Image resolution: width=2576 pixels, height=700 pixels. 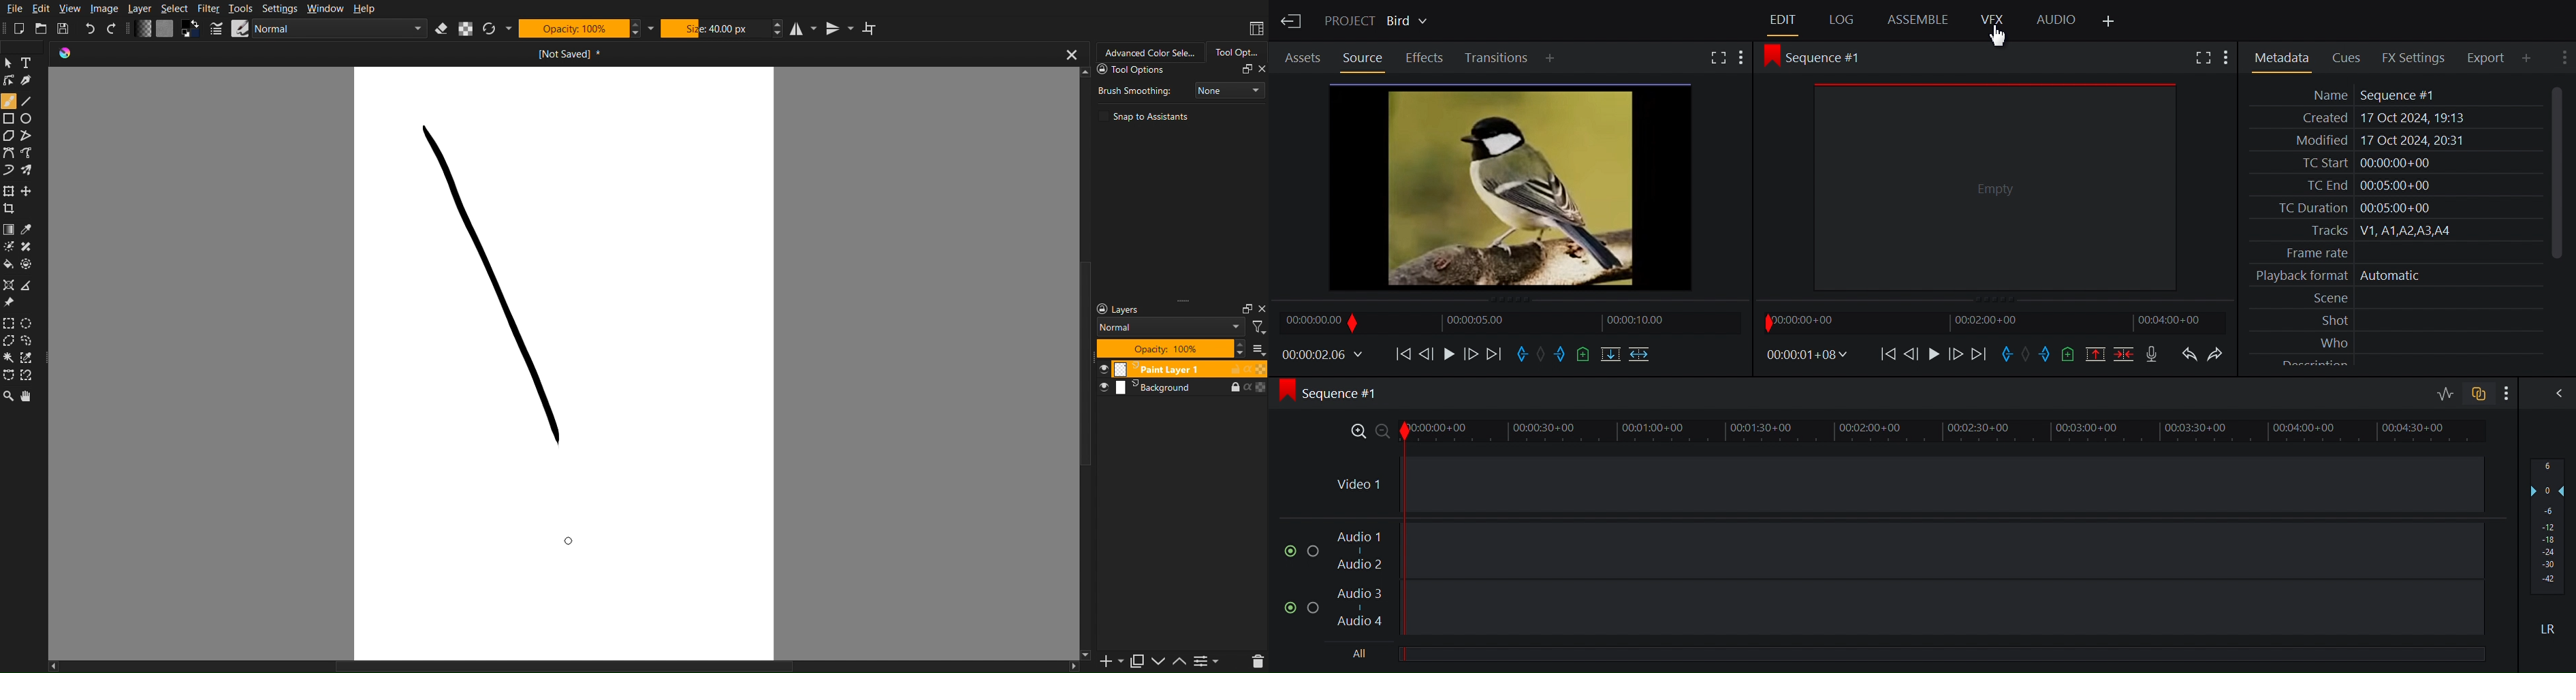 I want to click on Show settings menu, so click(x=2203, y=60).